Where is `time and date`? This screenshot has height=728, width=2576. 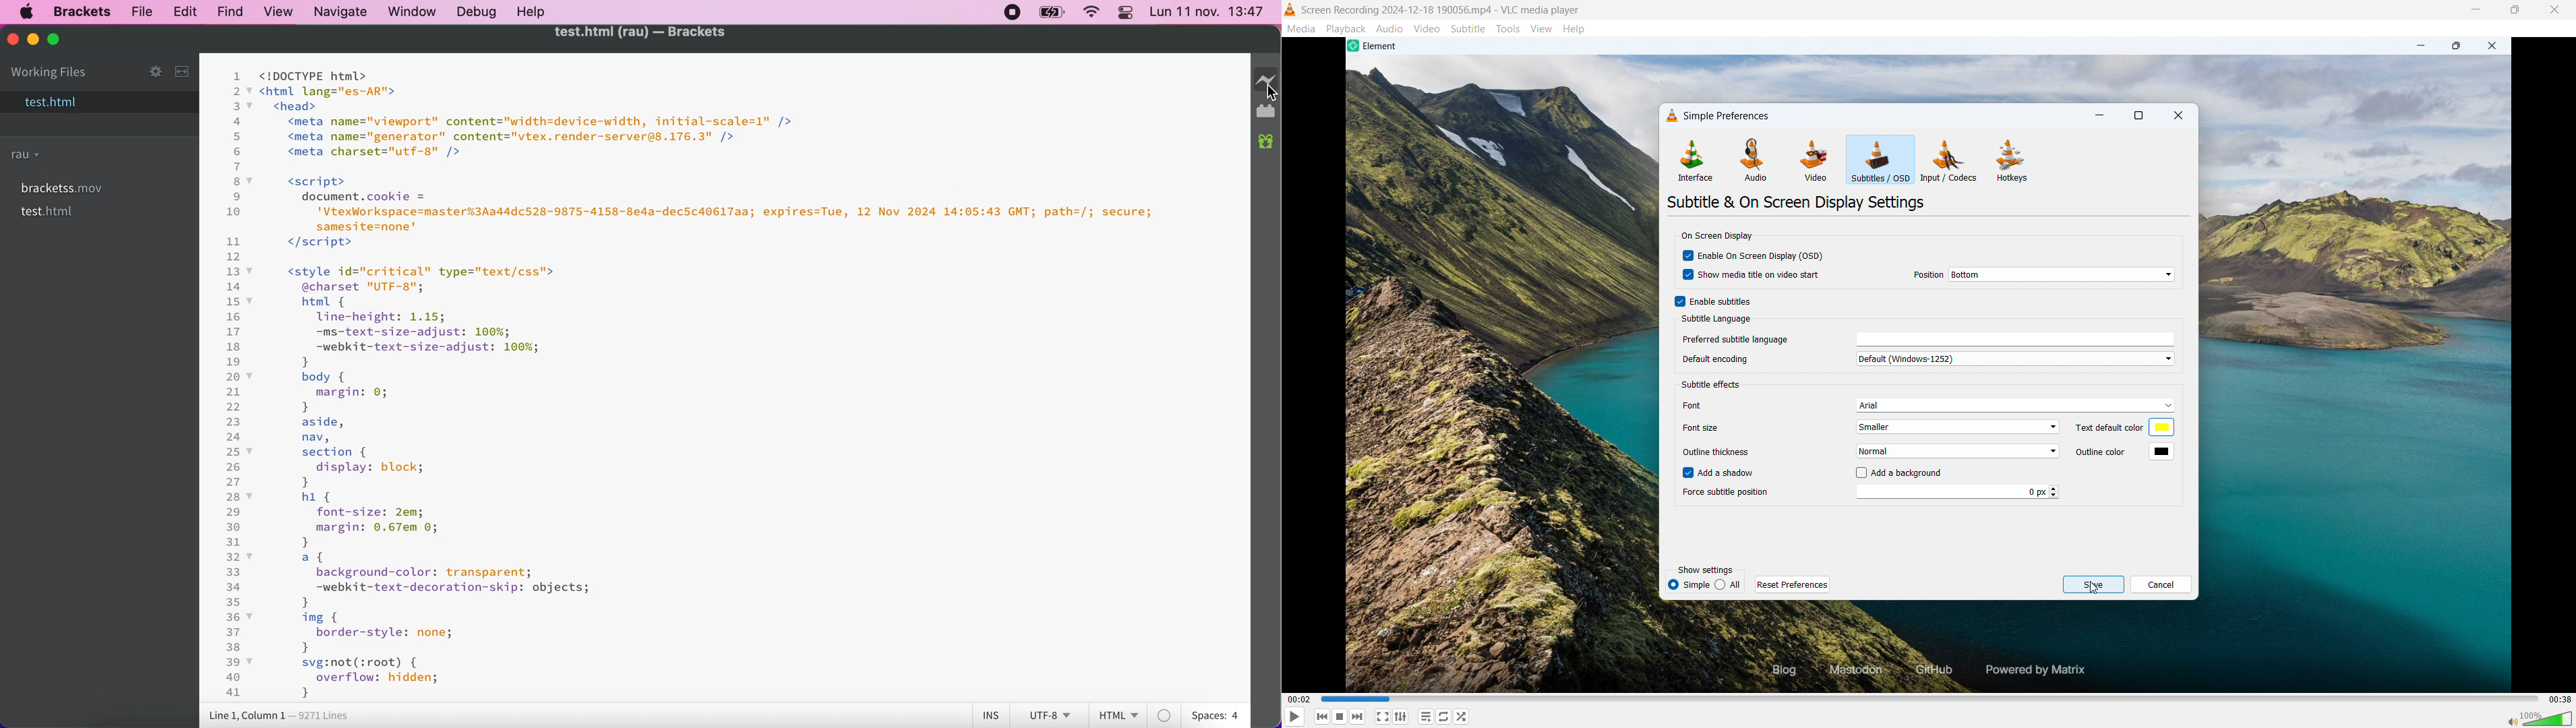
time and date is located at coordinates (1208, 14).